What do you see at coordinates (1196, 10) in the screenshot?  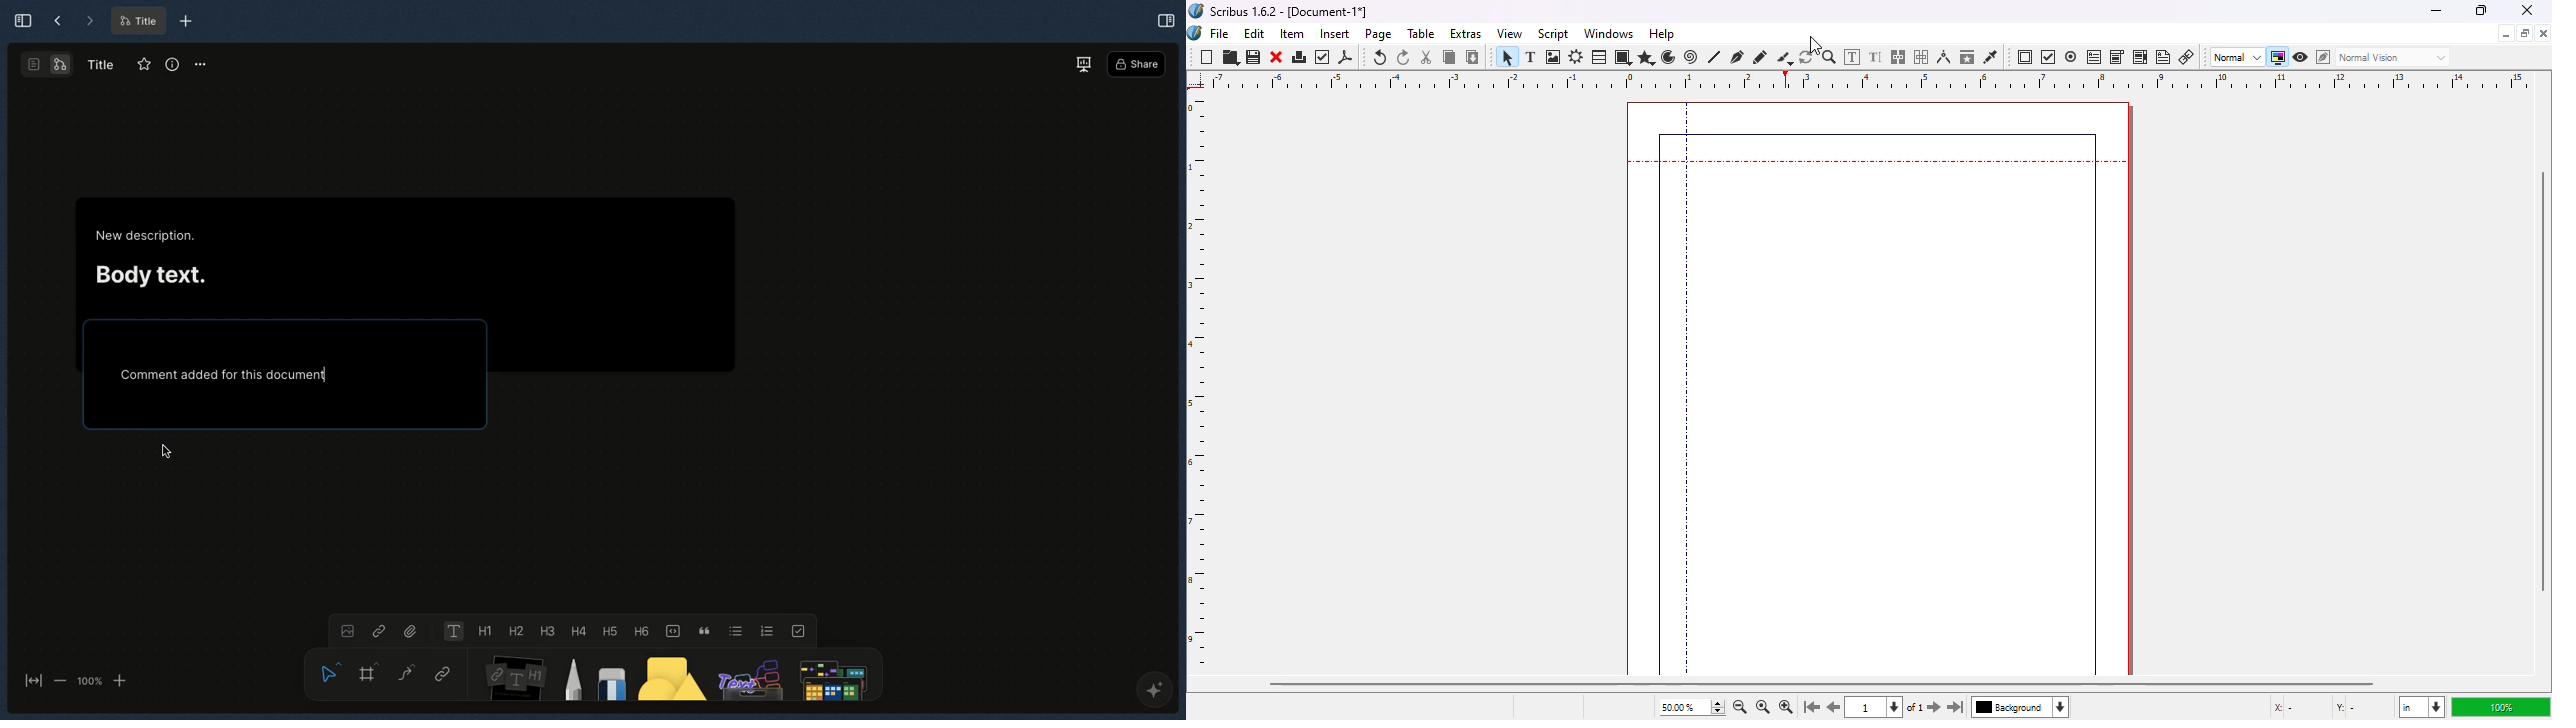 I see `logo` at bounding box center [1196, 10].